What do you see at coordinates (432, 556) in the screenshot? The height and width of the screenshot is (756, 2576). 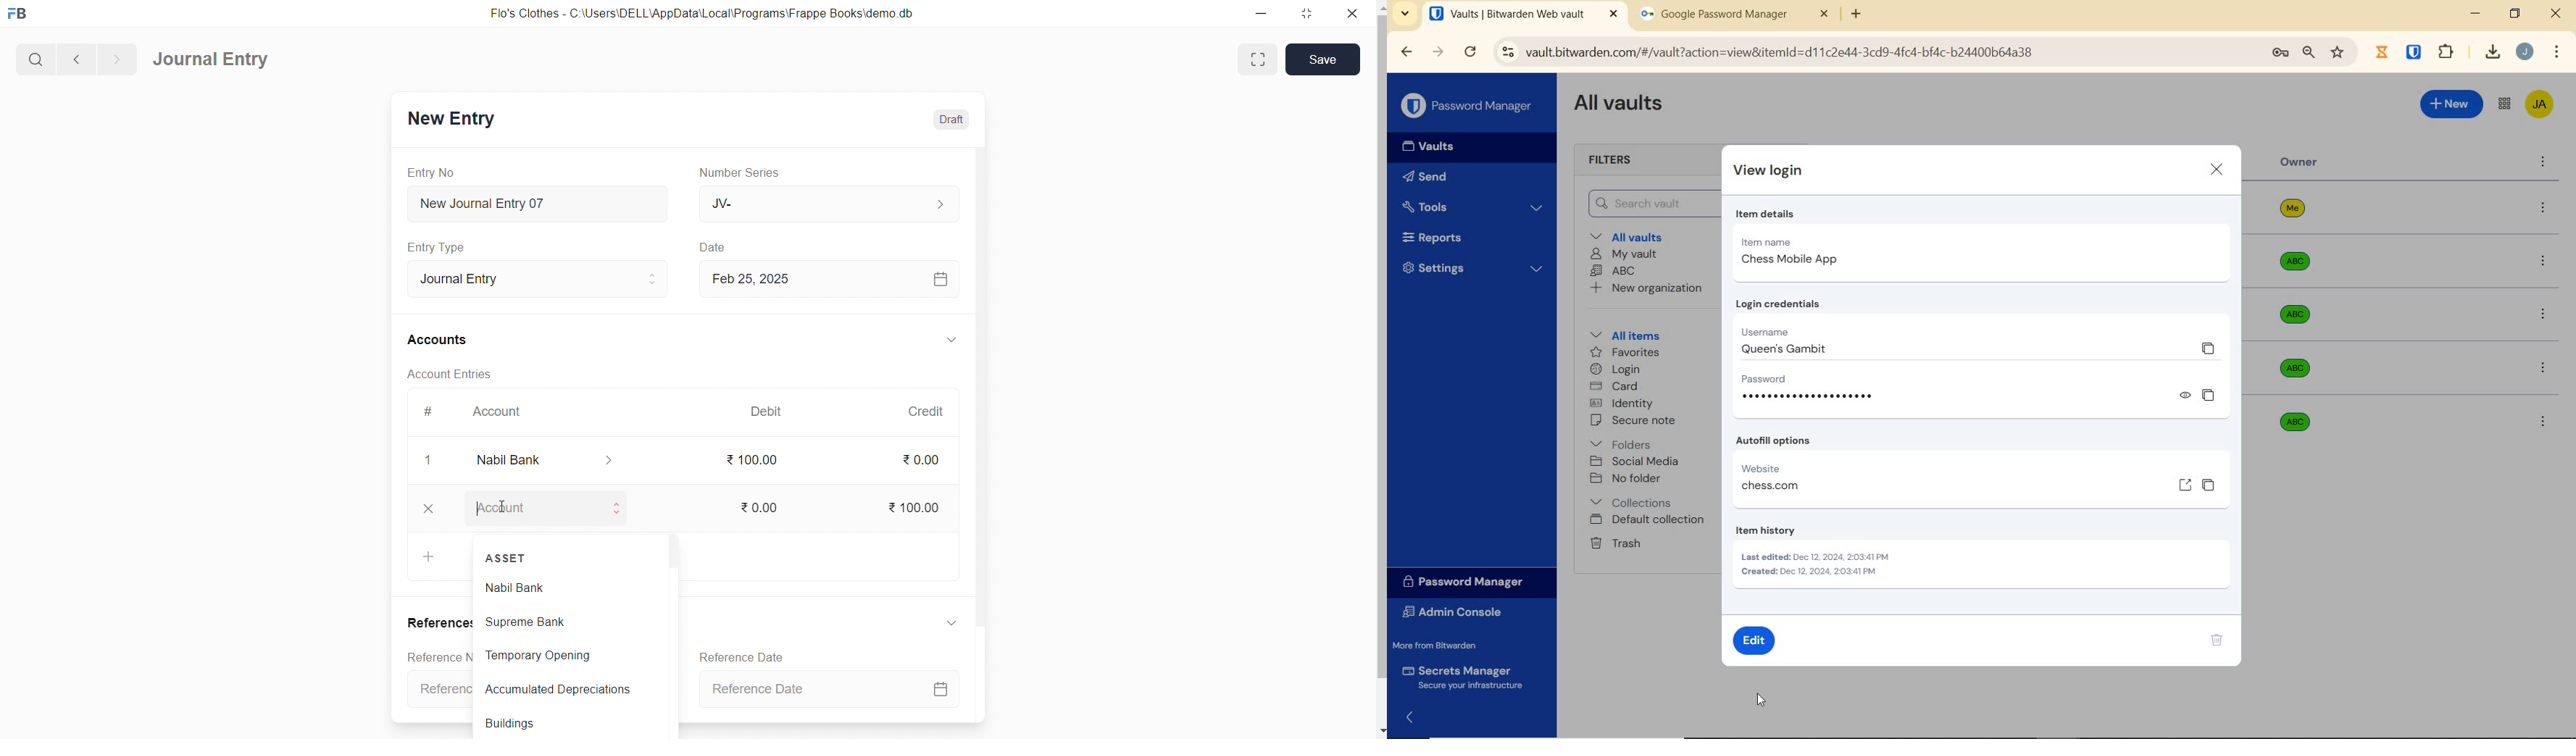 I see `Add` at bounding box center [432, 556].